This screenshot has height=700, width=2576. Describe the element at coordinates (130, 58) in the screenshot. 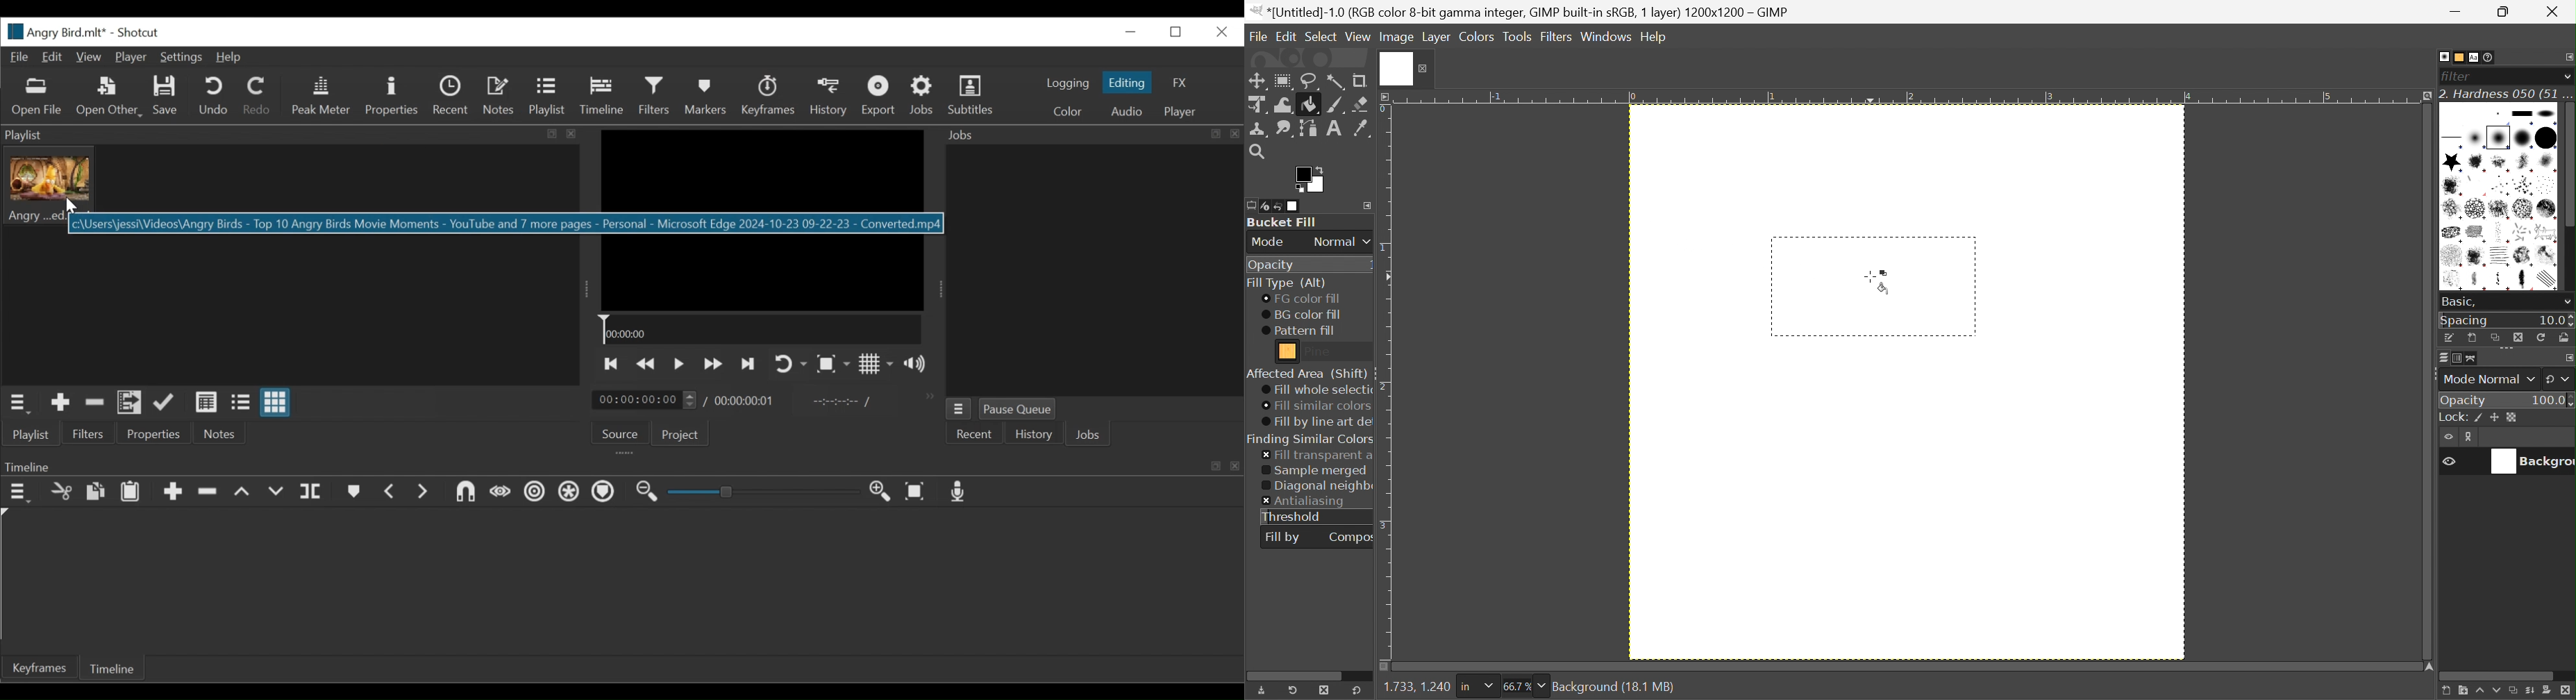

I see `Player` at that location.